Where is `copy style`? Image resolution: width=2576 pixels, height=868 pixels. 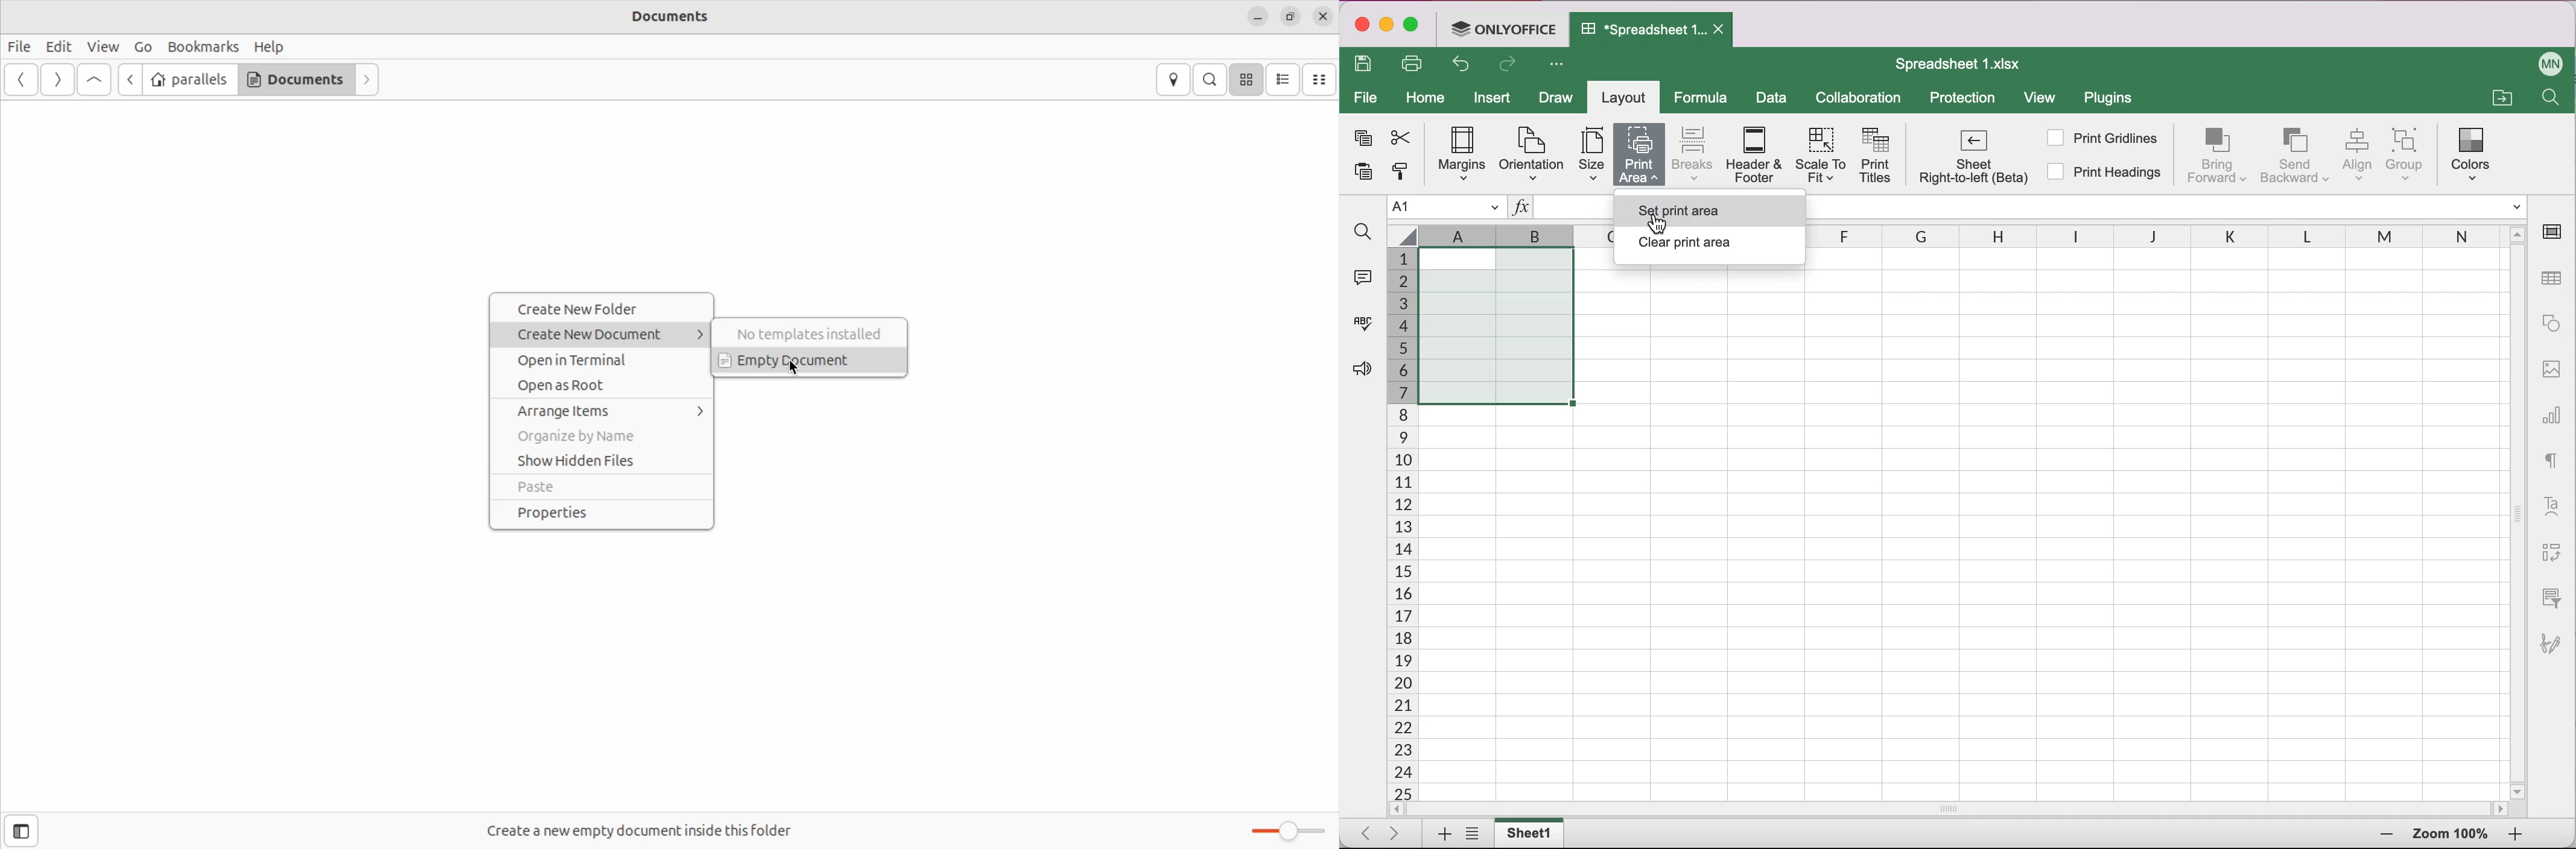 copy style is located at coordinates (1399, 175).